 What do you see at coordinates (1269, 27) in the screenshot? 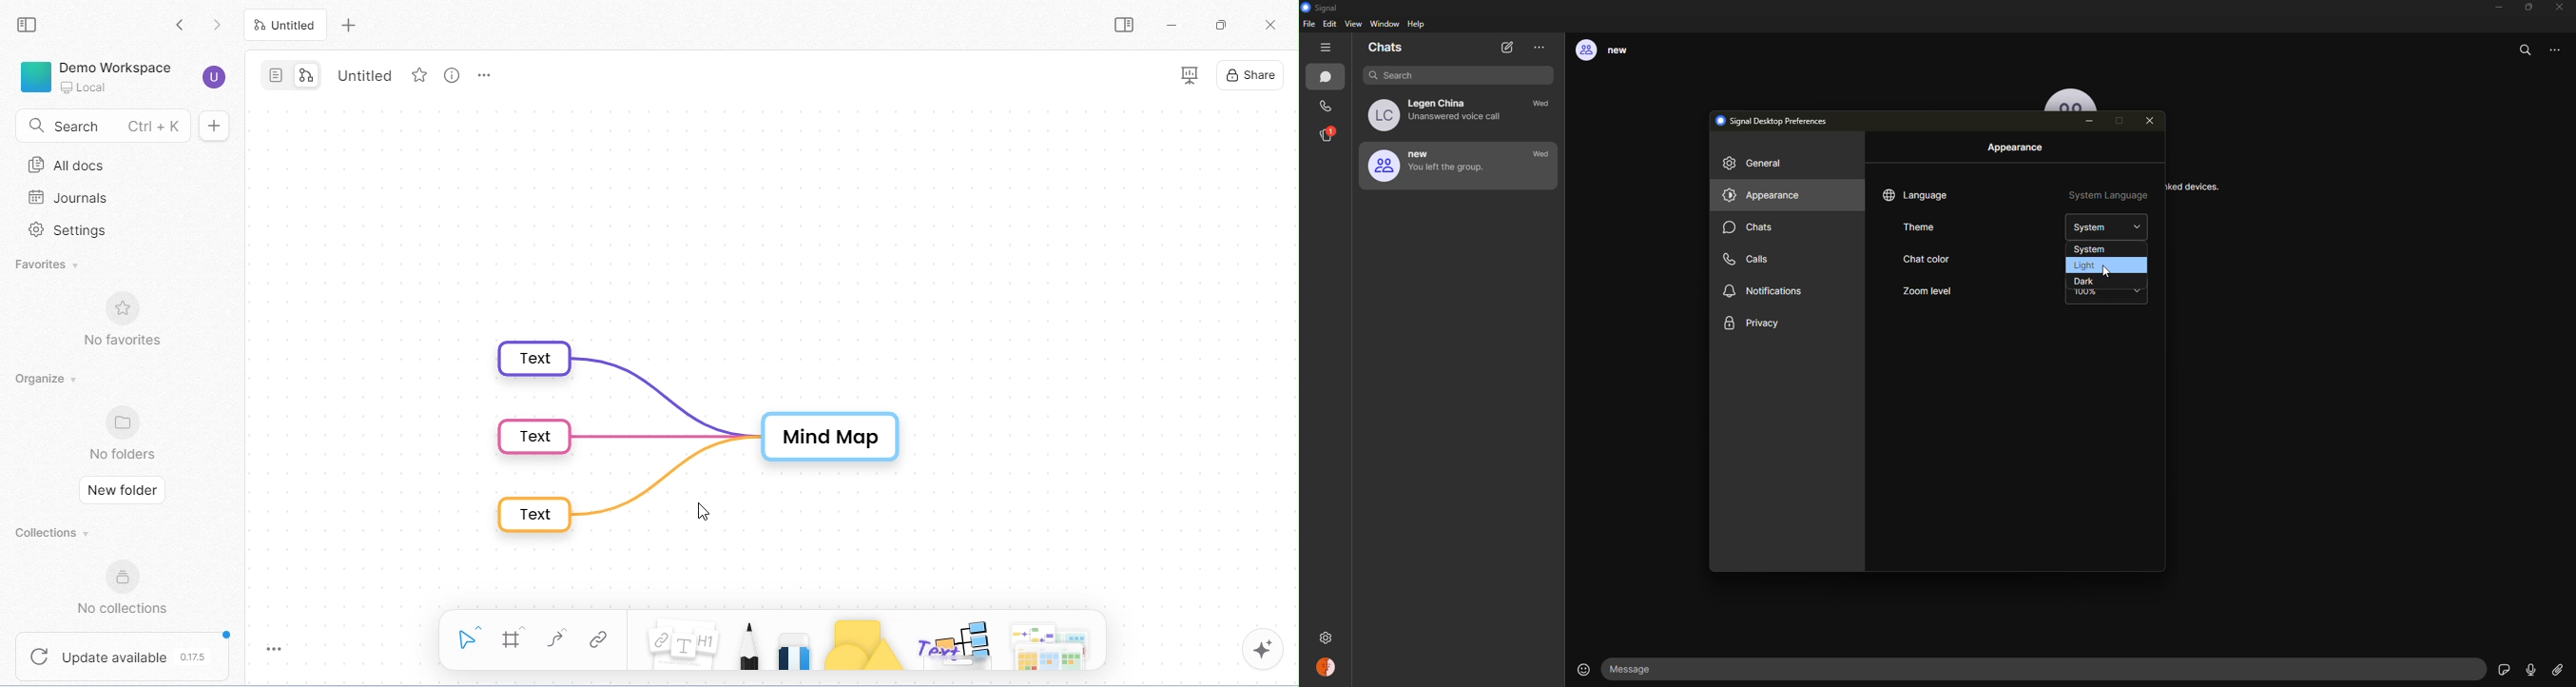
I see `close` at bounding box center [1269, 27].